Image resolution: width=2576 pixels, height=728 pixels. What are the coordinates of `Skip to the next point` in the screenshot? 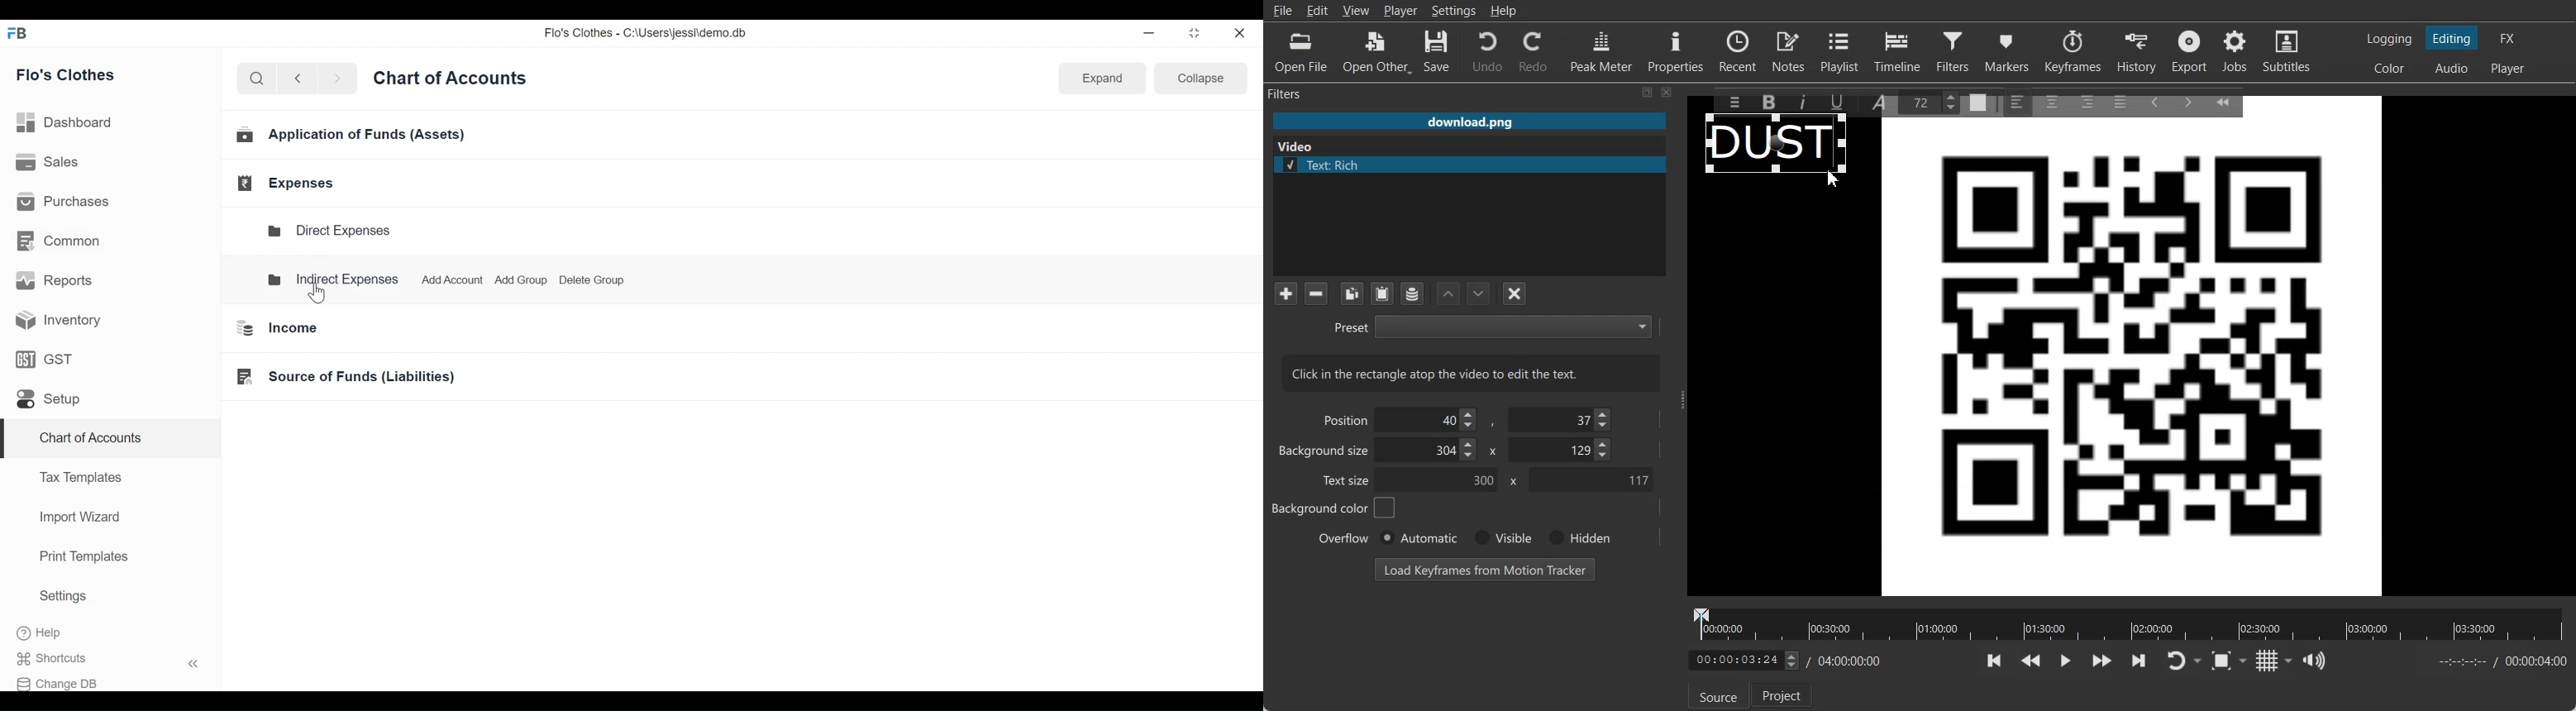 It's located at (2138, 660).